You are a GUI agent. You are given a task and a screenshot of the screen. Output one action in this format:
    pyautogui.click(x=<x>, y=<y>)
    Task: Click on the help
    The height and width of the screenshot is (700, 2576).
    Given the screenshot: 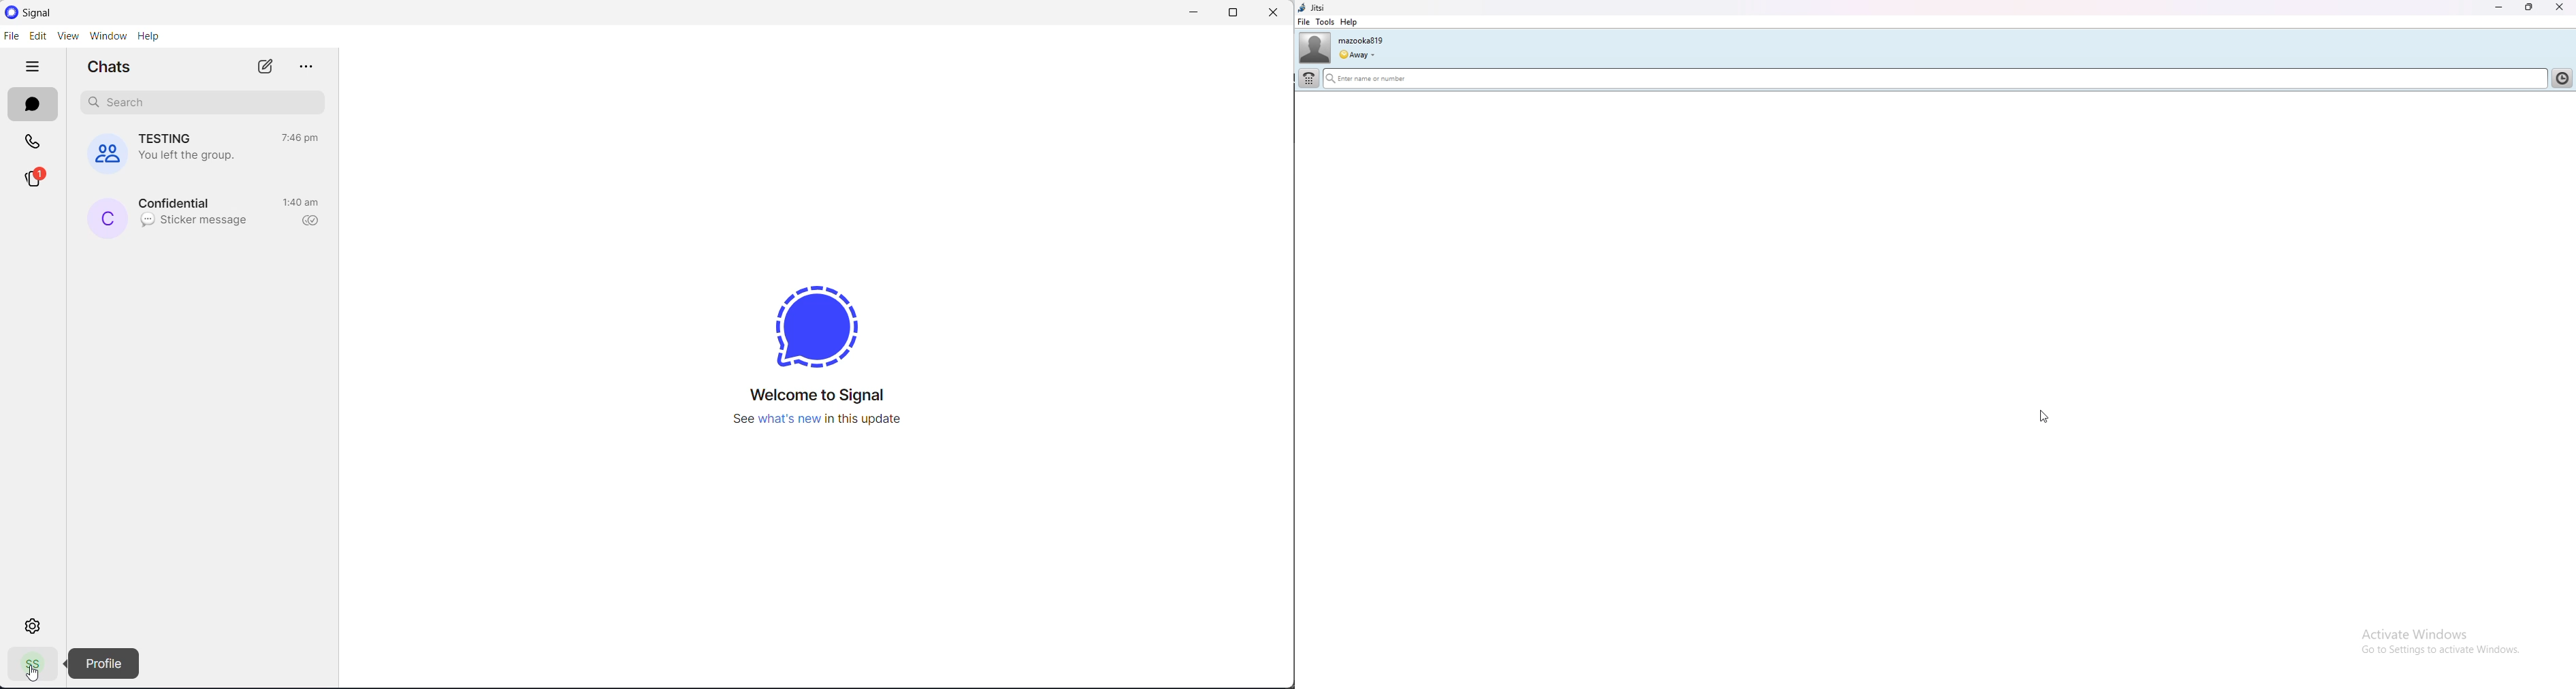 What is the action you would take?
    pyautogui.click(x=1348, y=22)
    